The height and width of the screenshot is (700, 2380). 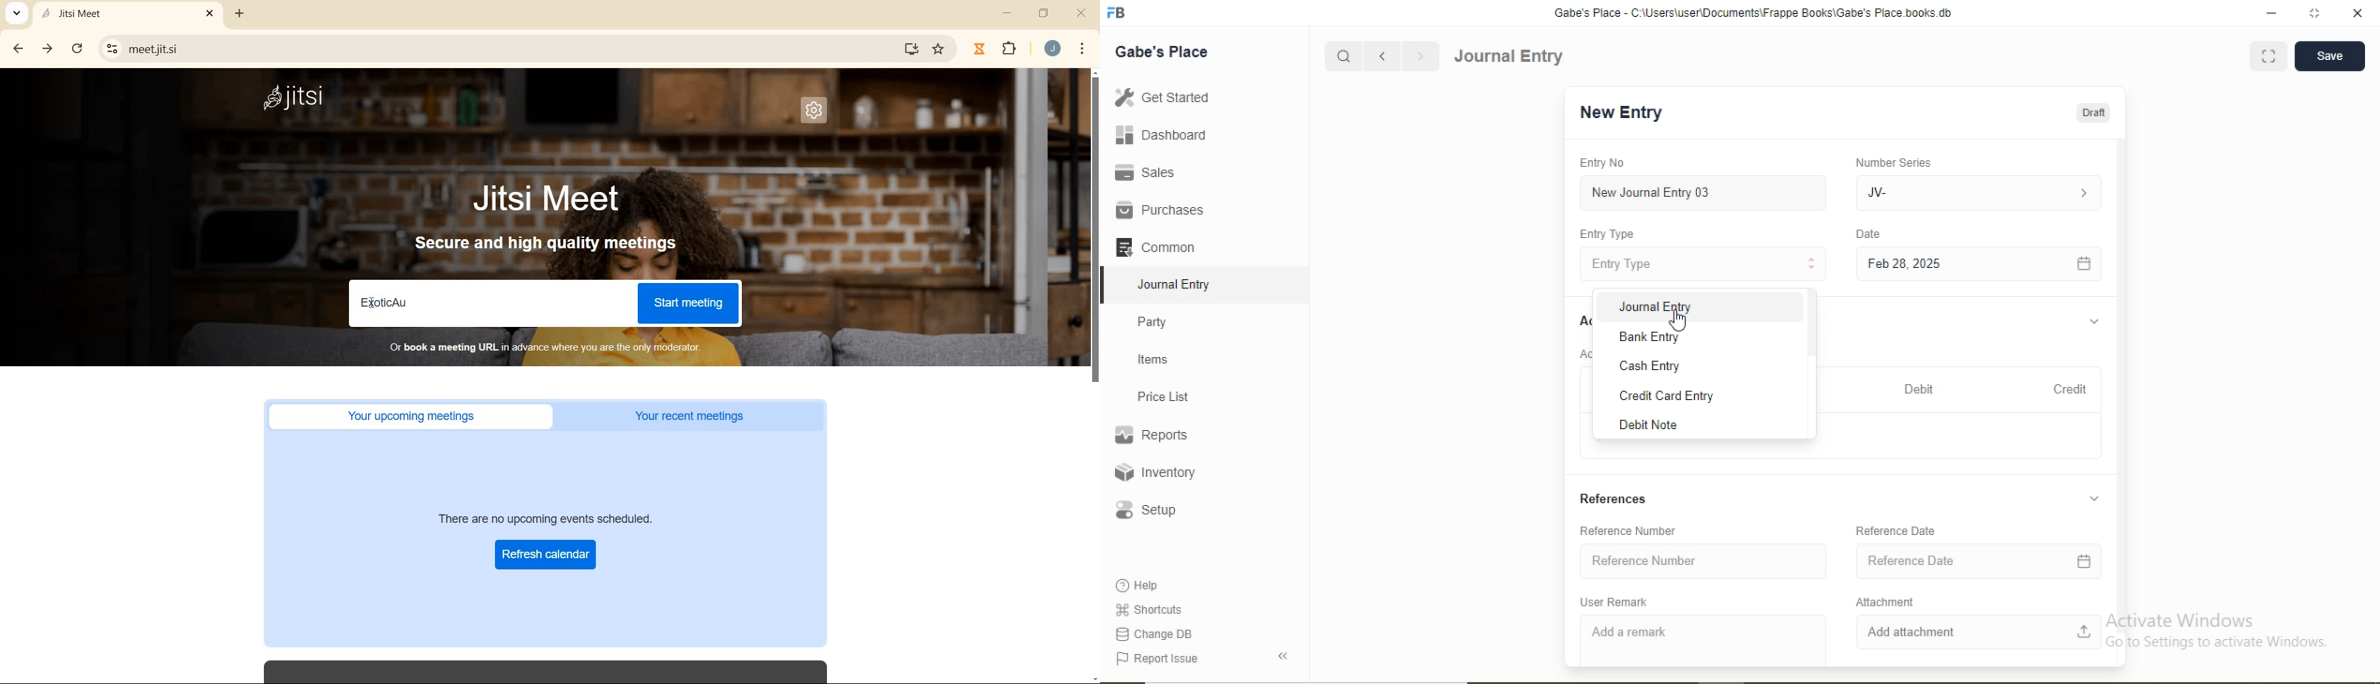 I want to click on View site information, so click(x=113, y=48).